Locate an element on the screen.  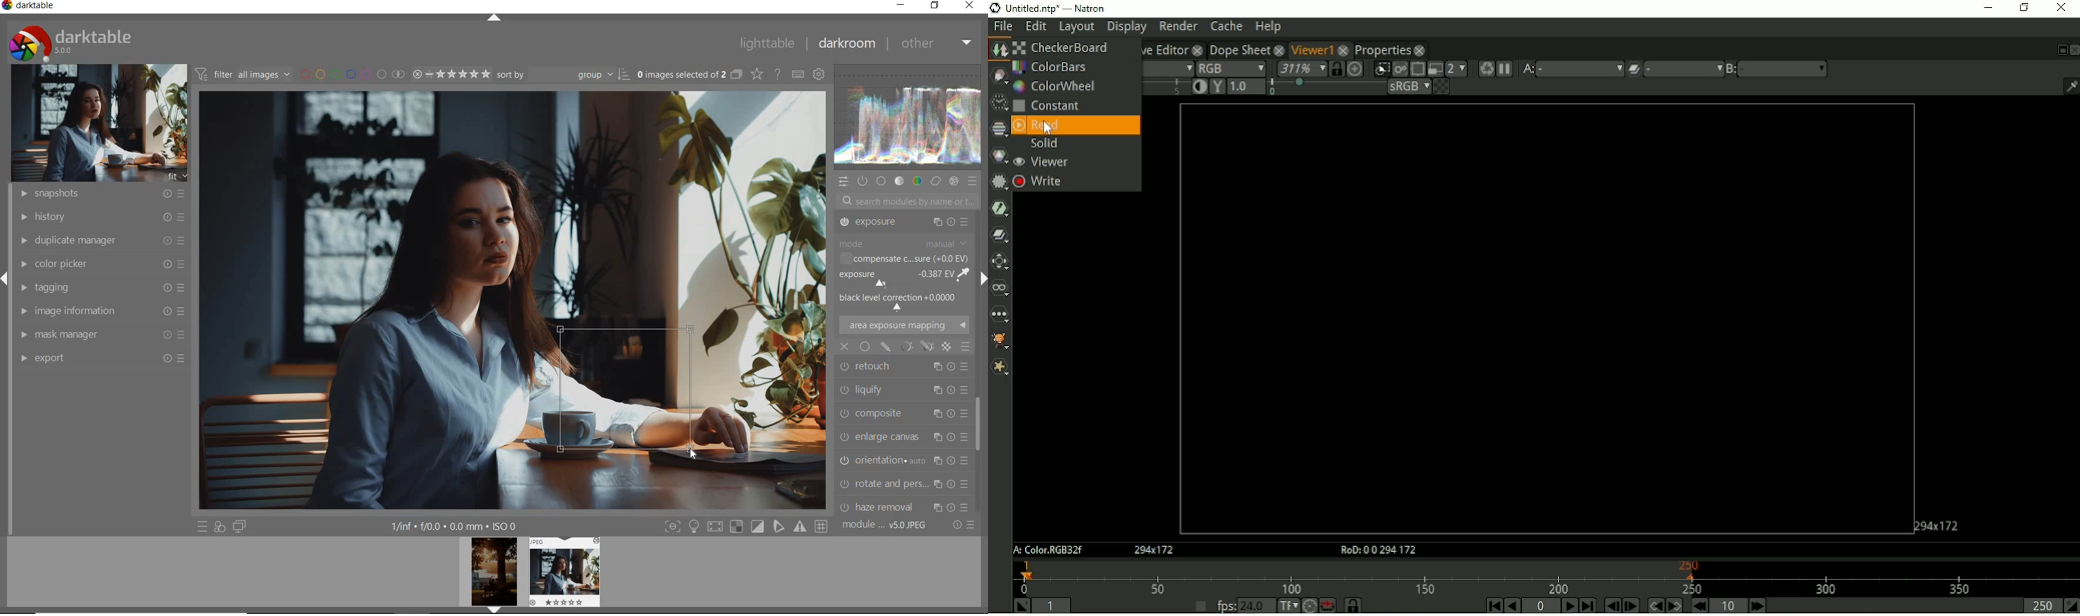
IMAGE INFORMATION is located at coordinates (99, 311).